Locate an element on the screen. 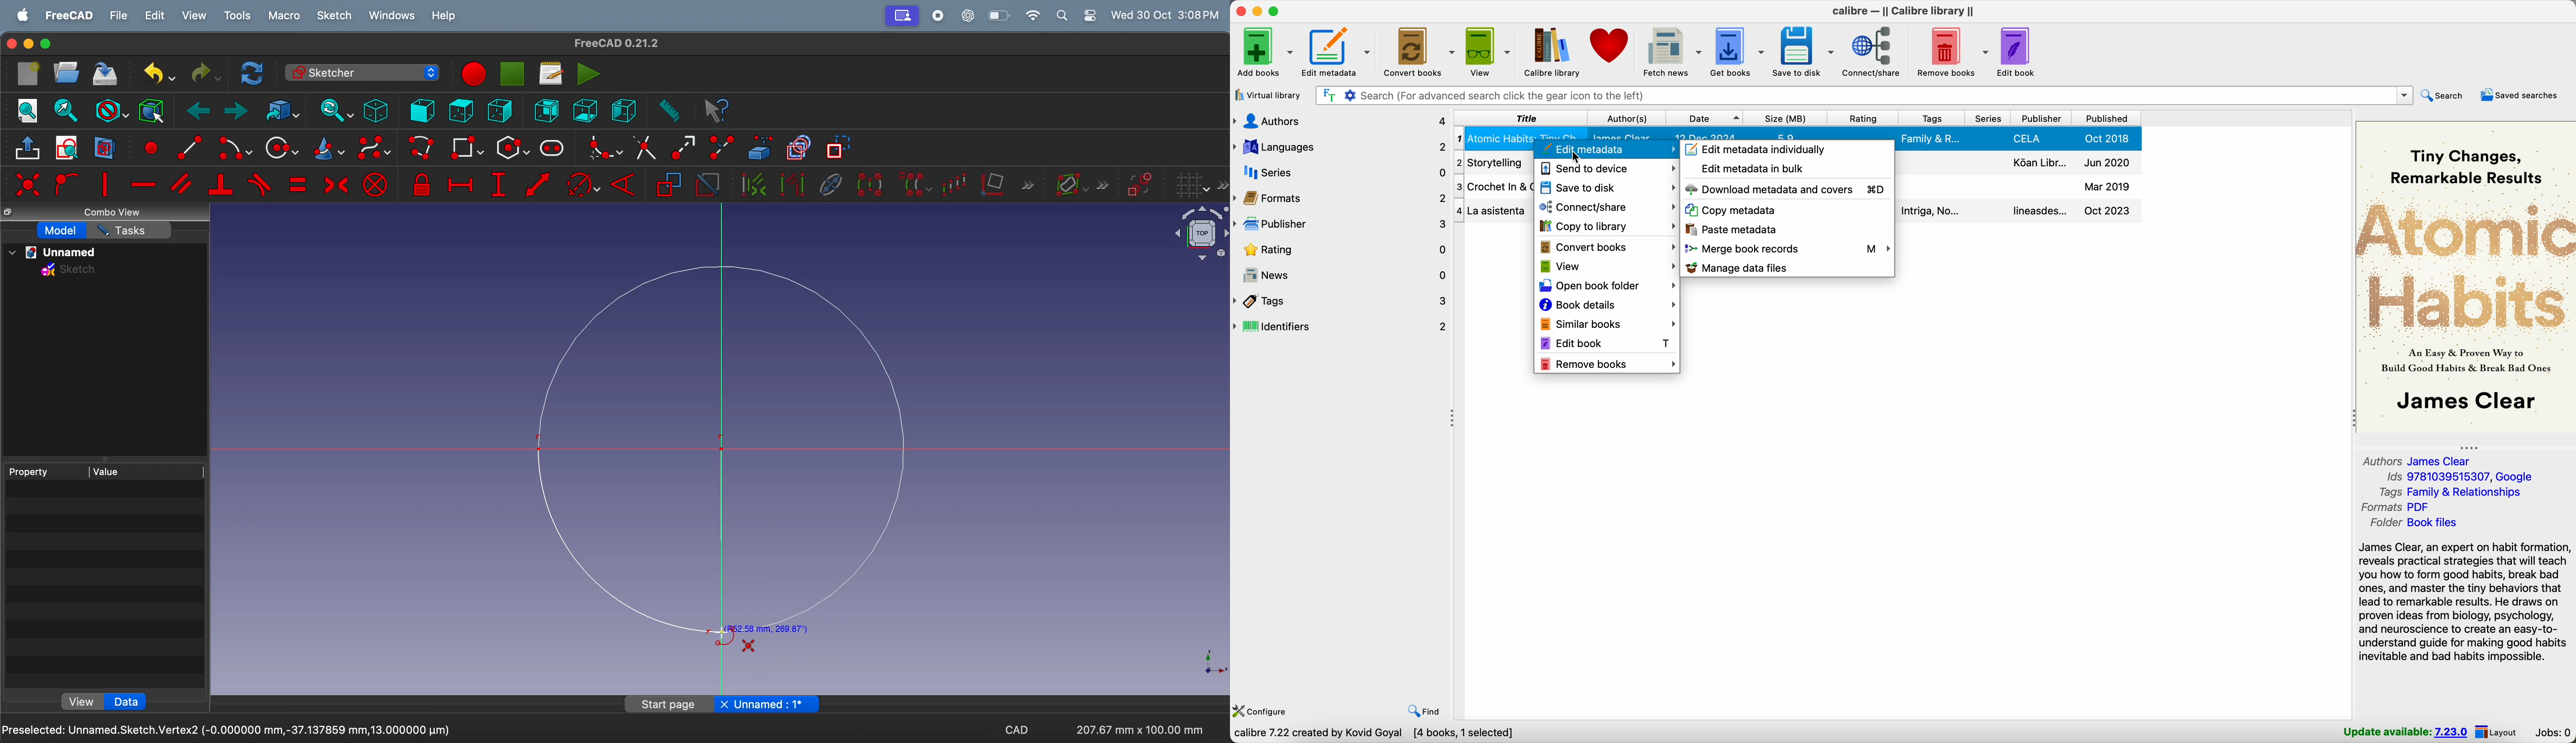 This screenshot has height=756, width=2576. data is located at coordinates (131, 701).